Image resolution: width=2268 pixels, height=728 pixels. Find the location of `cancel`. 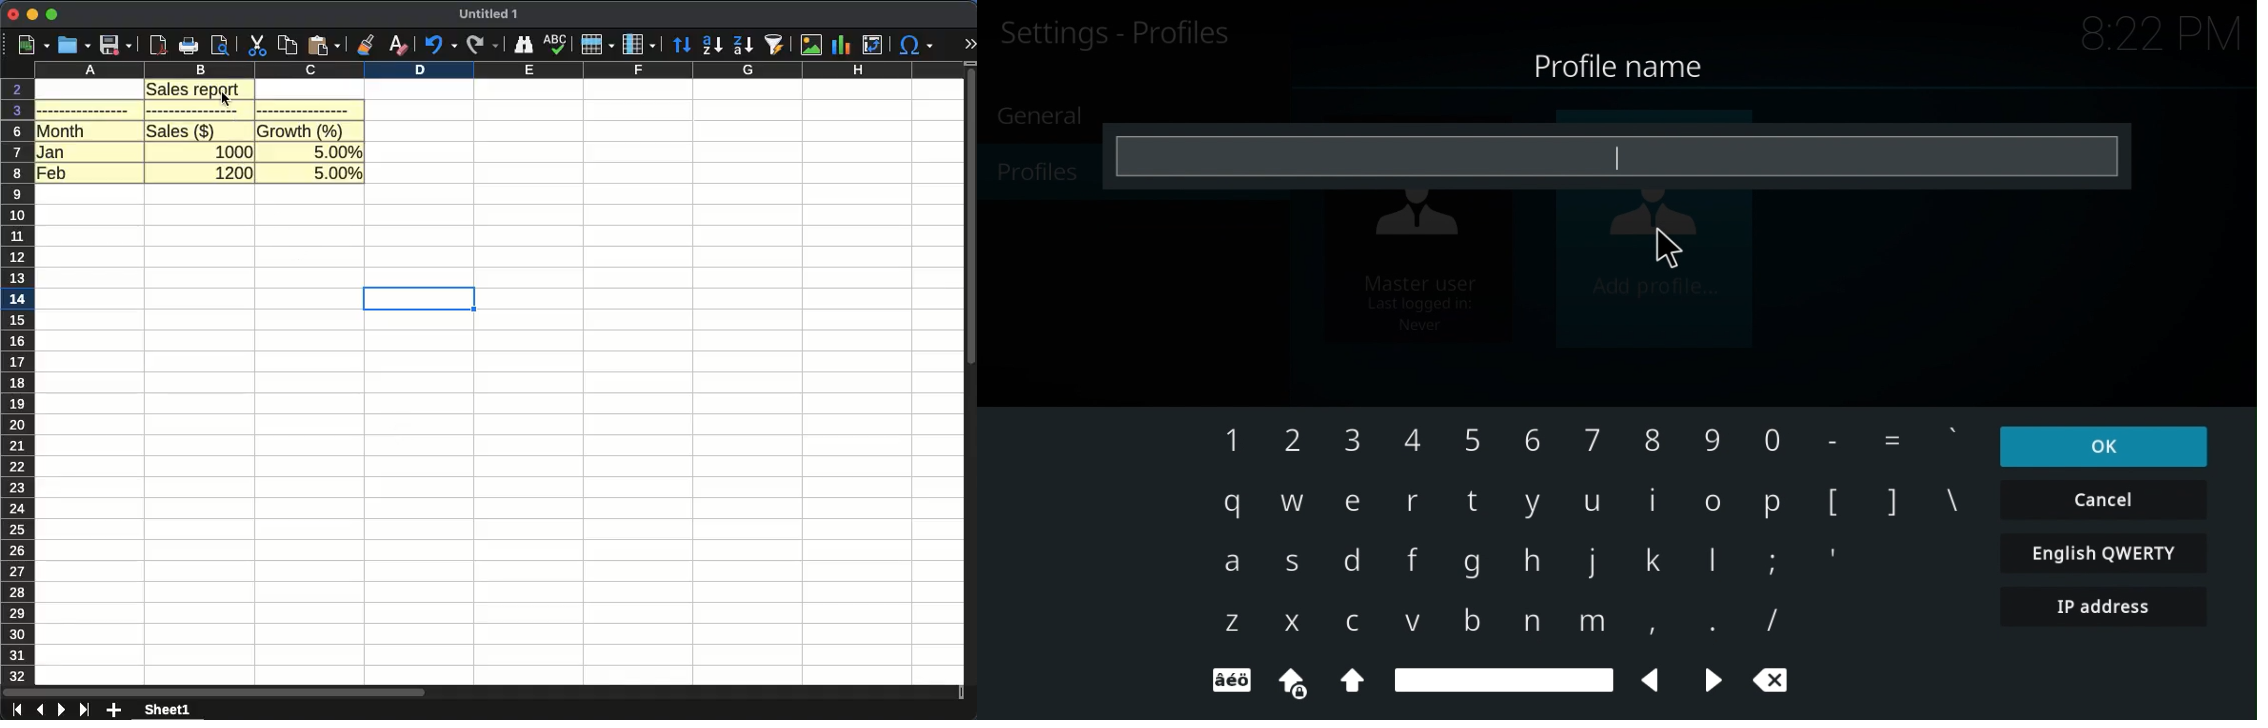

cancel is located at coordinates (2104, 500).